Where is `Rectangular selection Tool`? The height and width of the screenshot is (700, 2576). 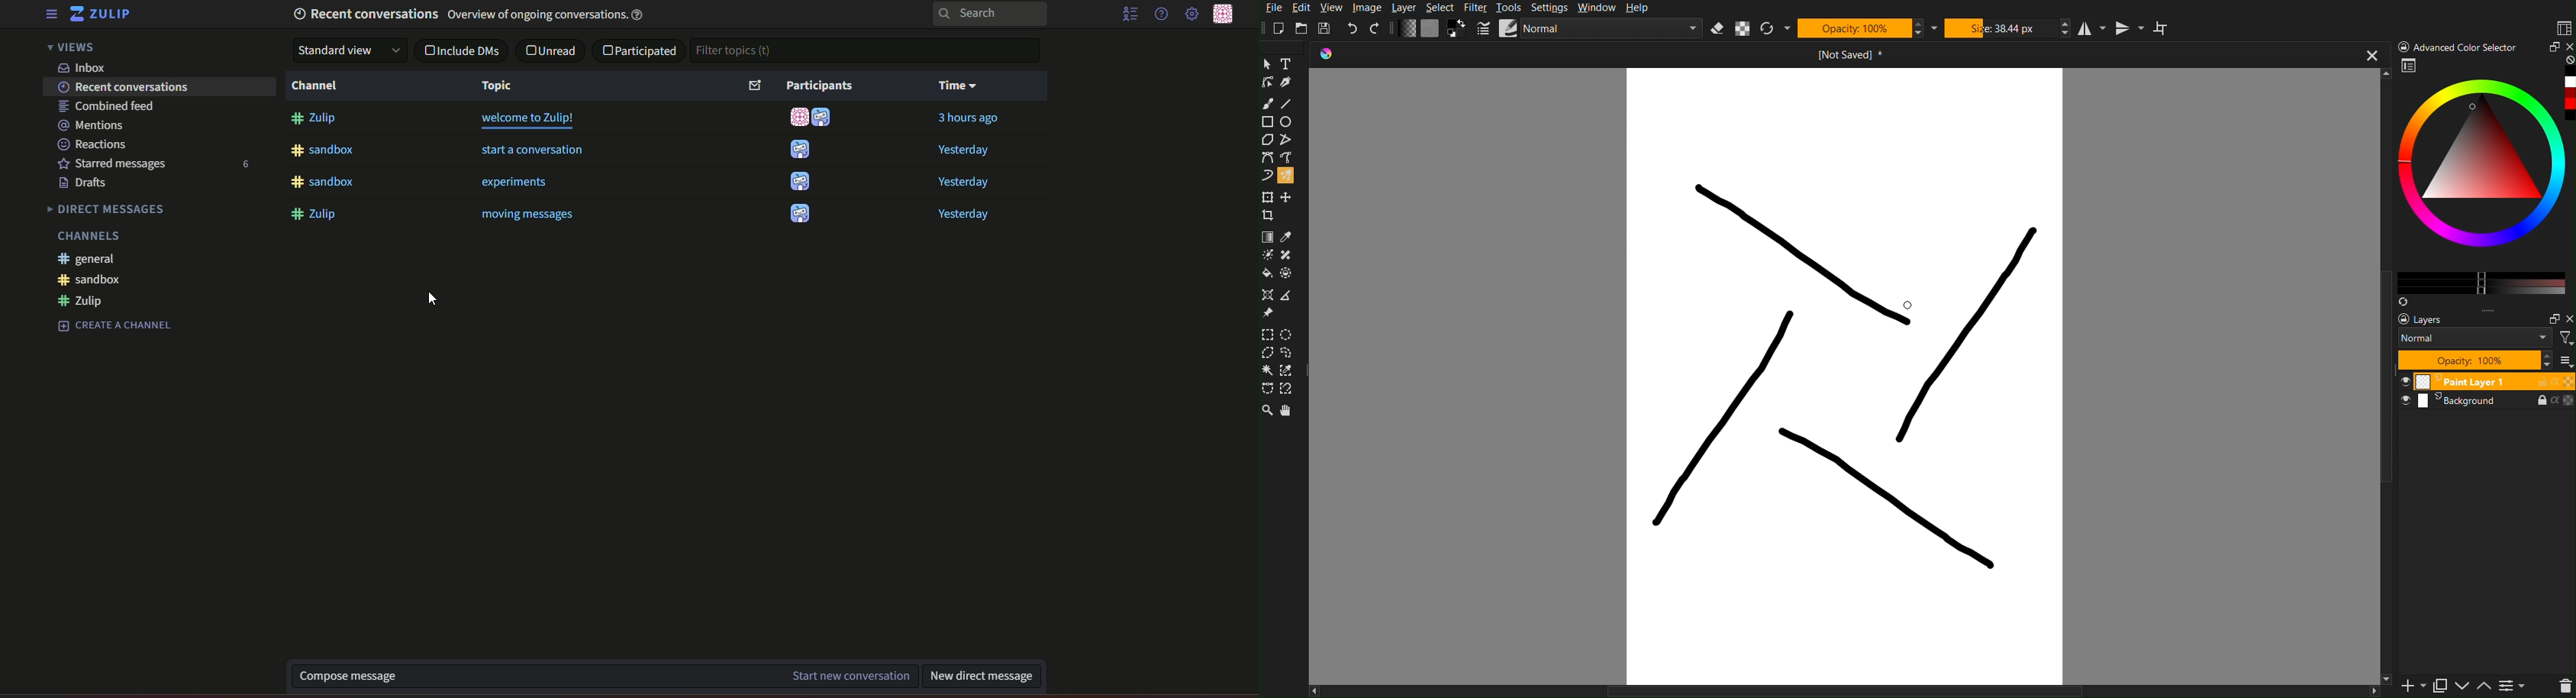 Rectangular selection Tool is located at coordinates (1268, 333).